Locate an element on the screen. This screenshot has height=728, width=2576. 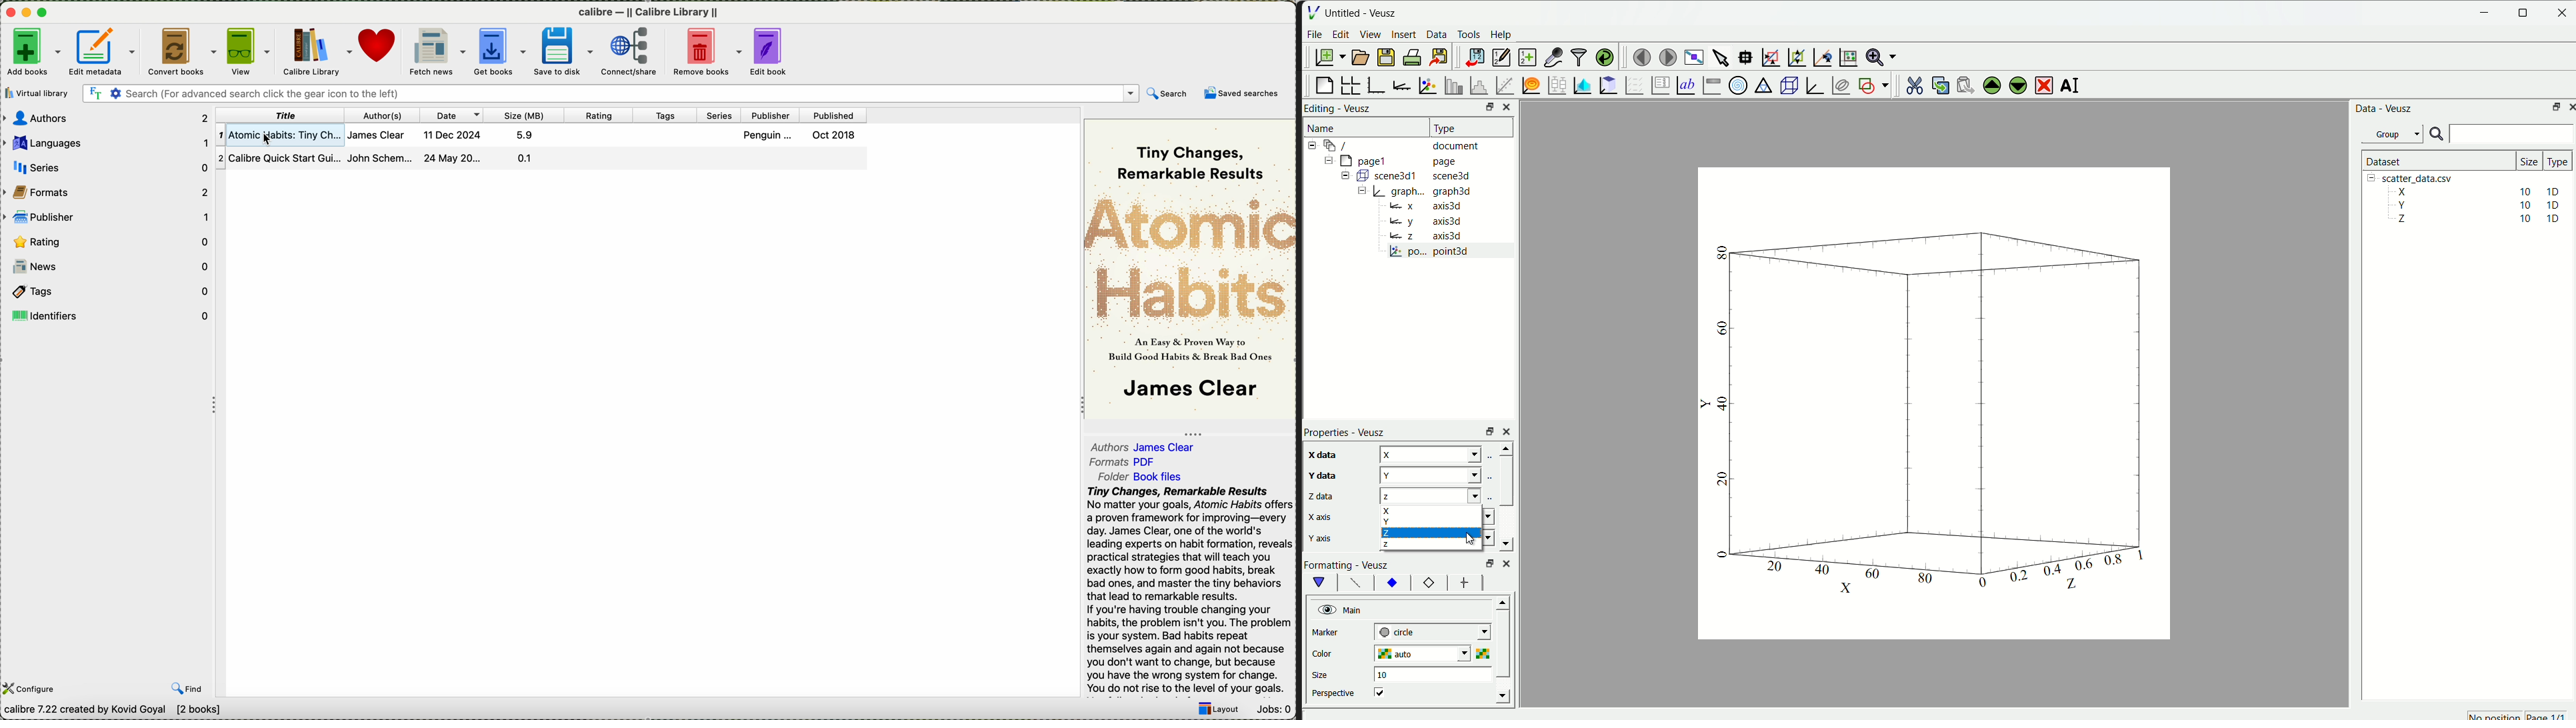
series is located at coordinates (720, 116).